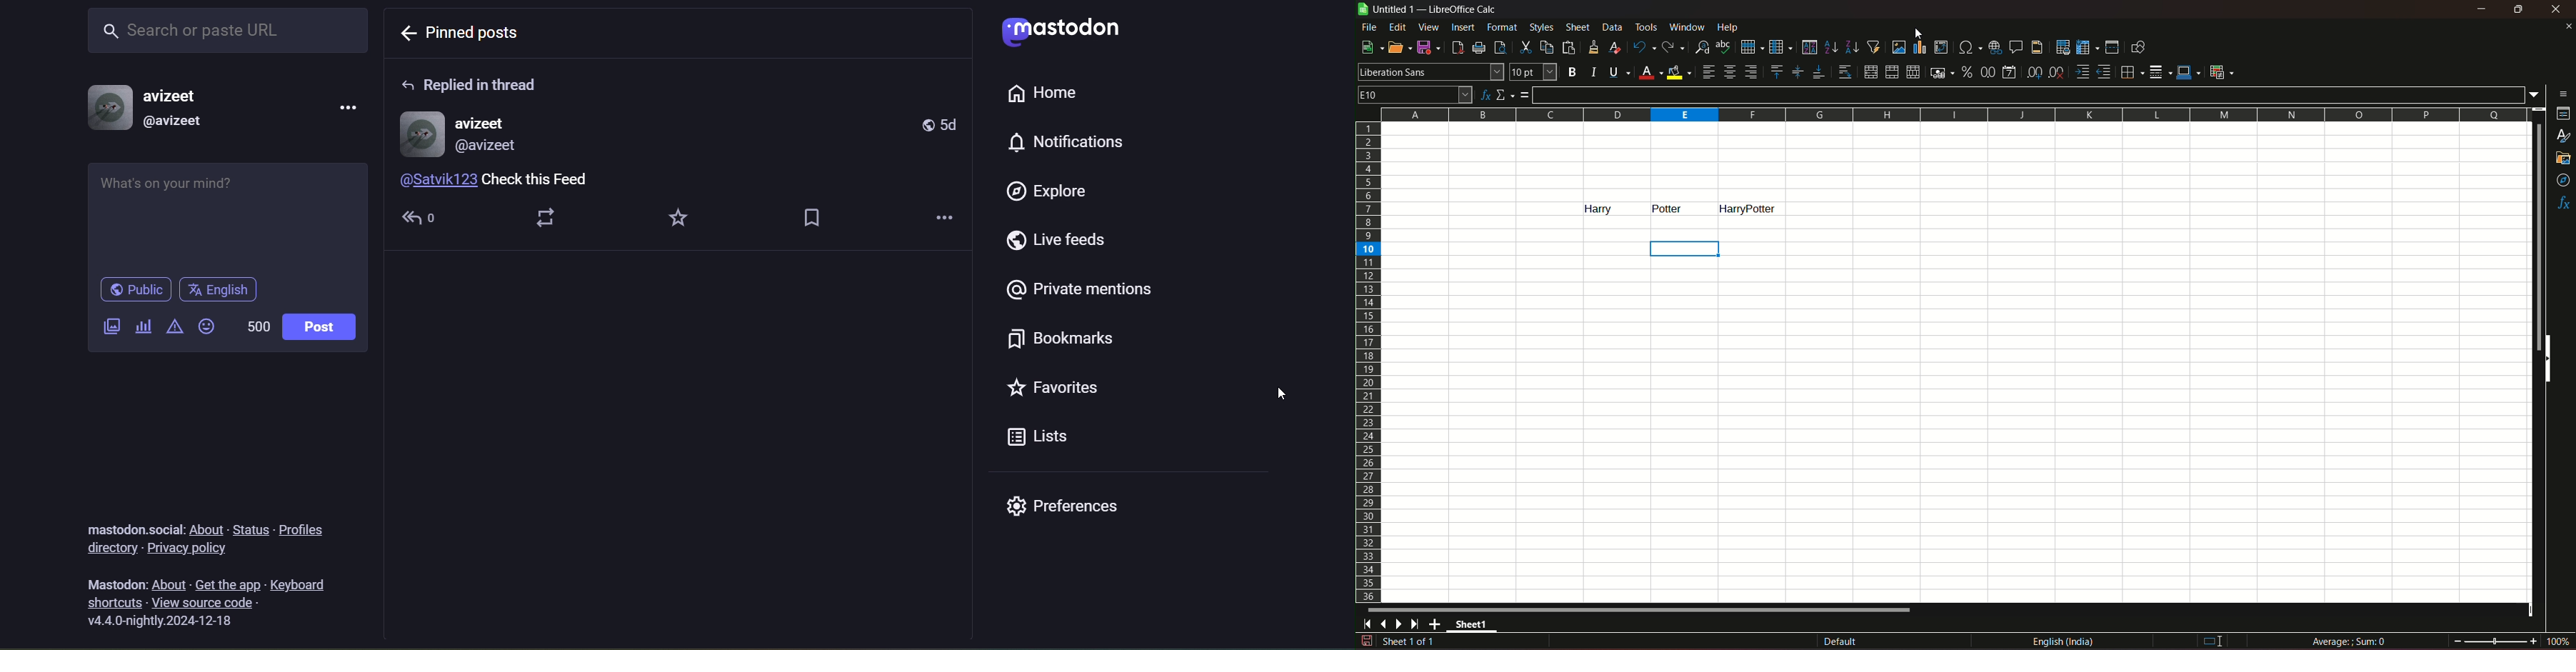  What do you see at coordinates (1617, 47) in the screenshot?
I see `clear direct formatting` at bounding box center [1617, 47].